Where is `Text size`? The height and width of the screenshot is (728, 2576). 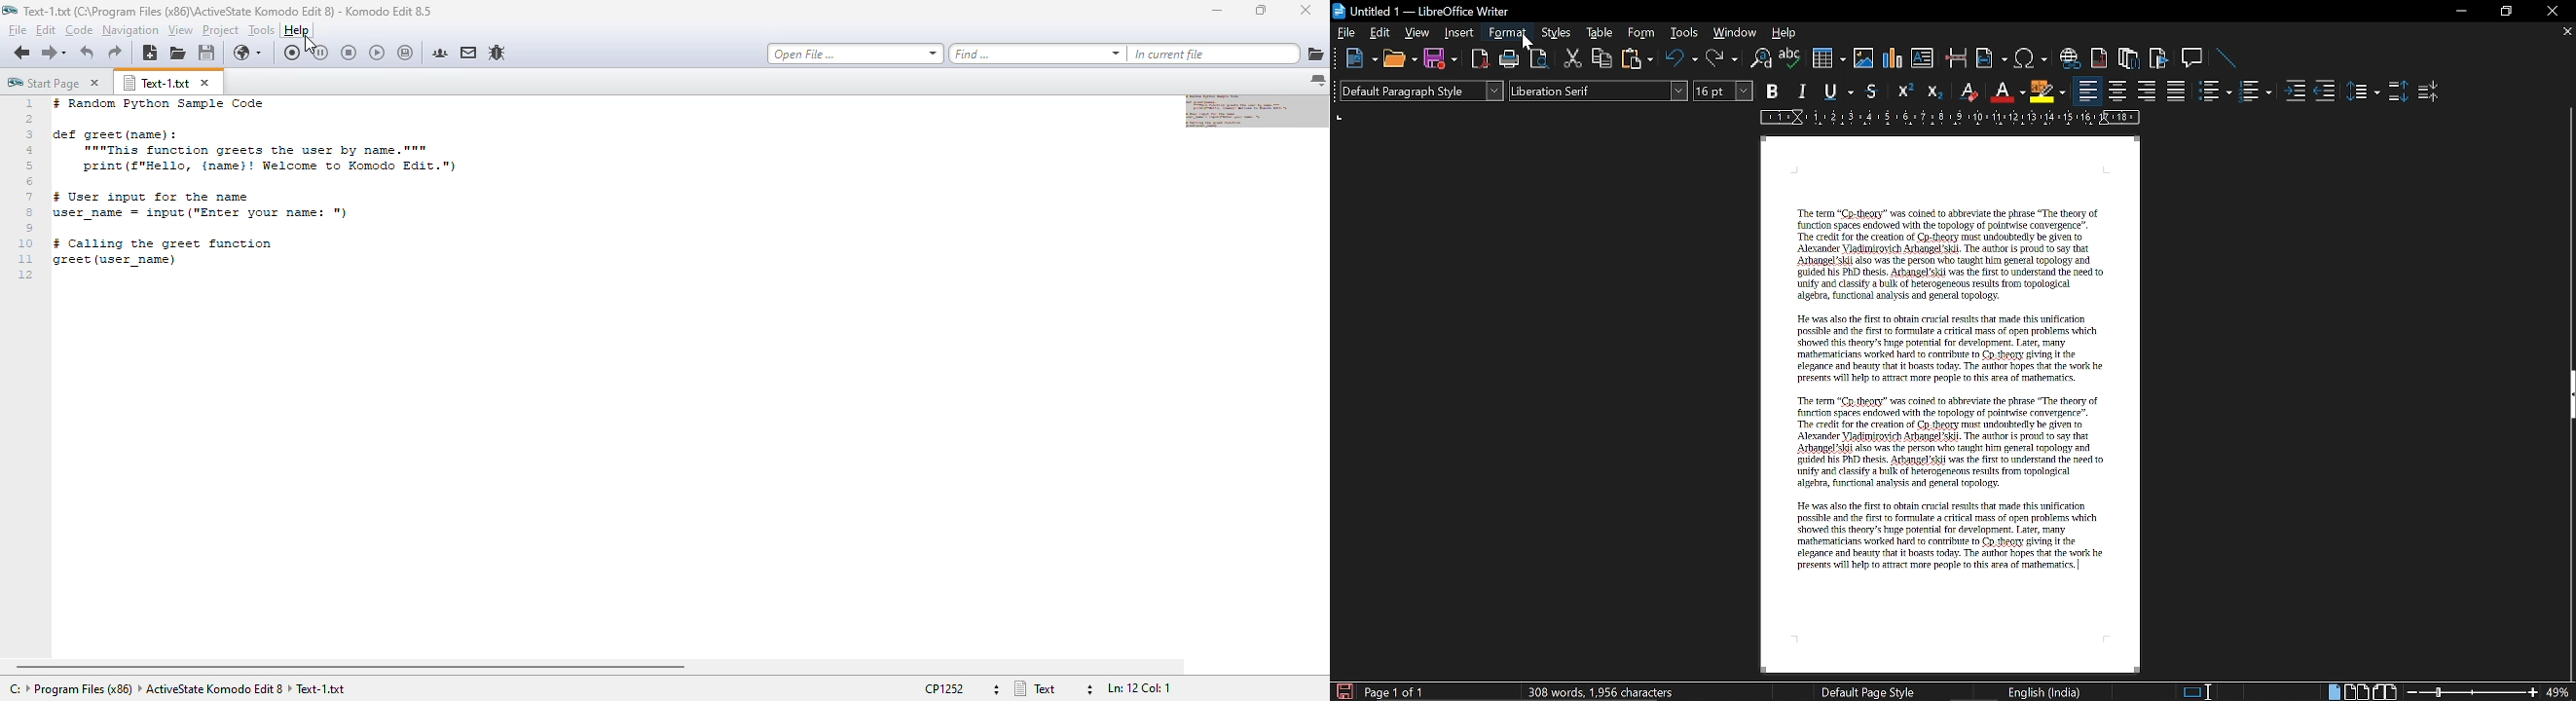
Text size is located at coordinates (1722, 91).